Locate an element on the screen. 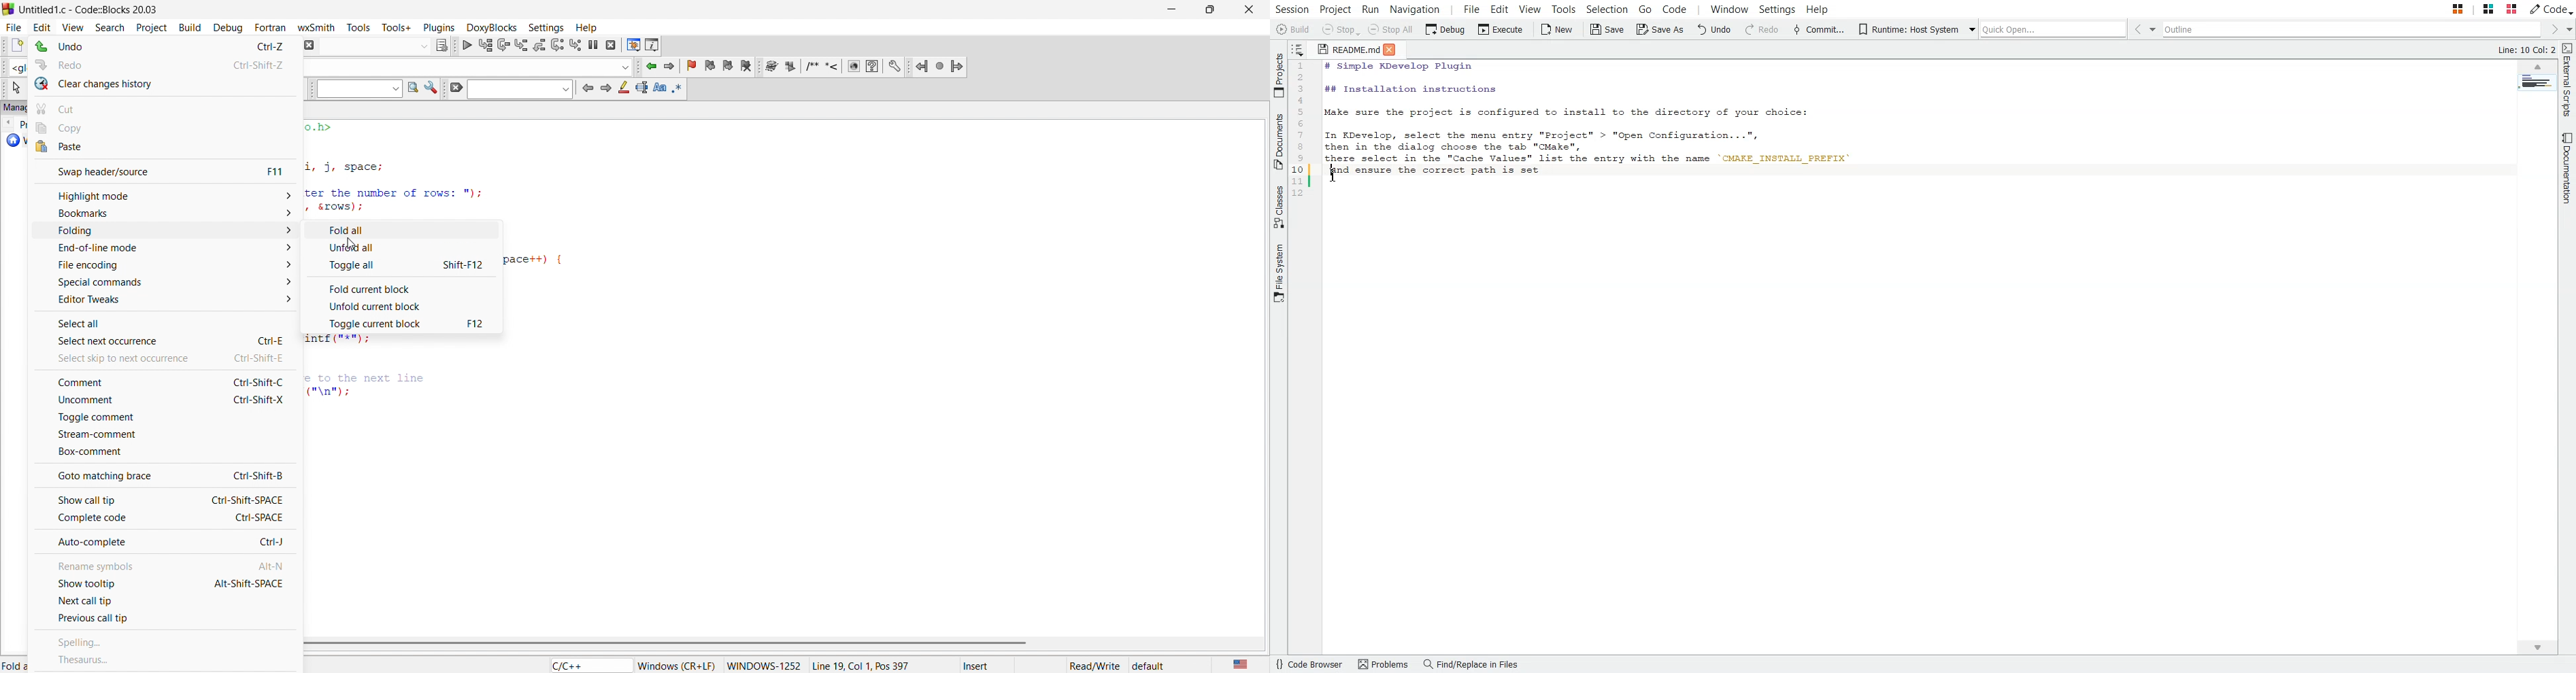 This screenshot has width=2576, height=700. next call tip is located at coordinates (165, 602).